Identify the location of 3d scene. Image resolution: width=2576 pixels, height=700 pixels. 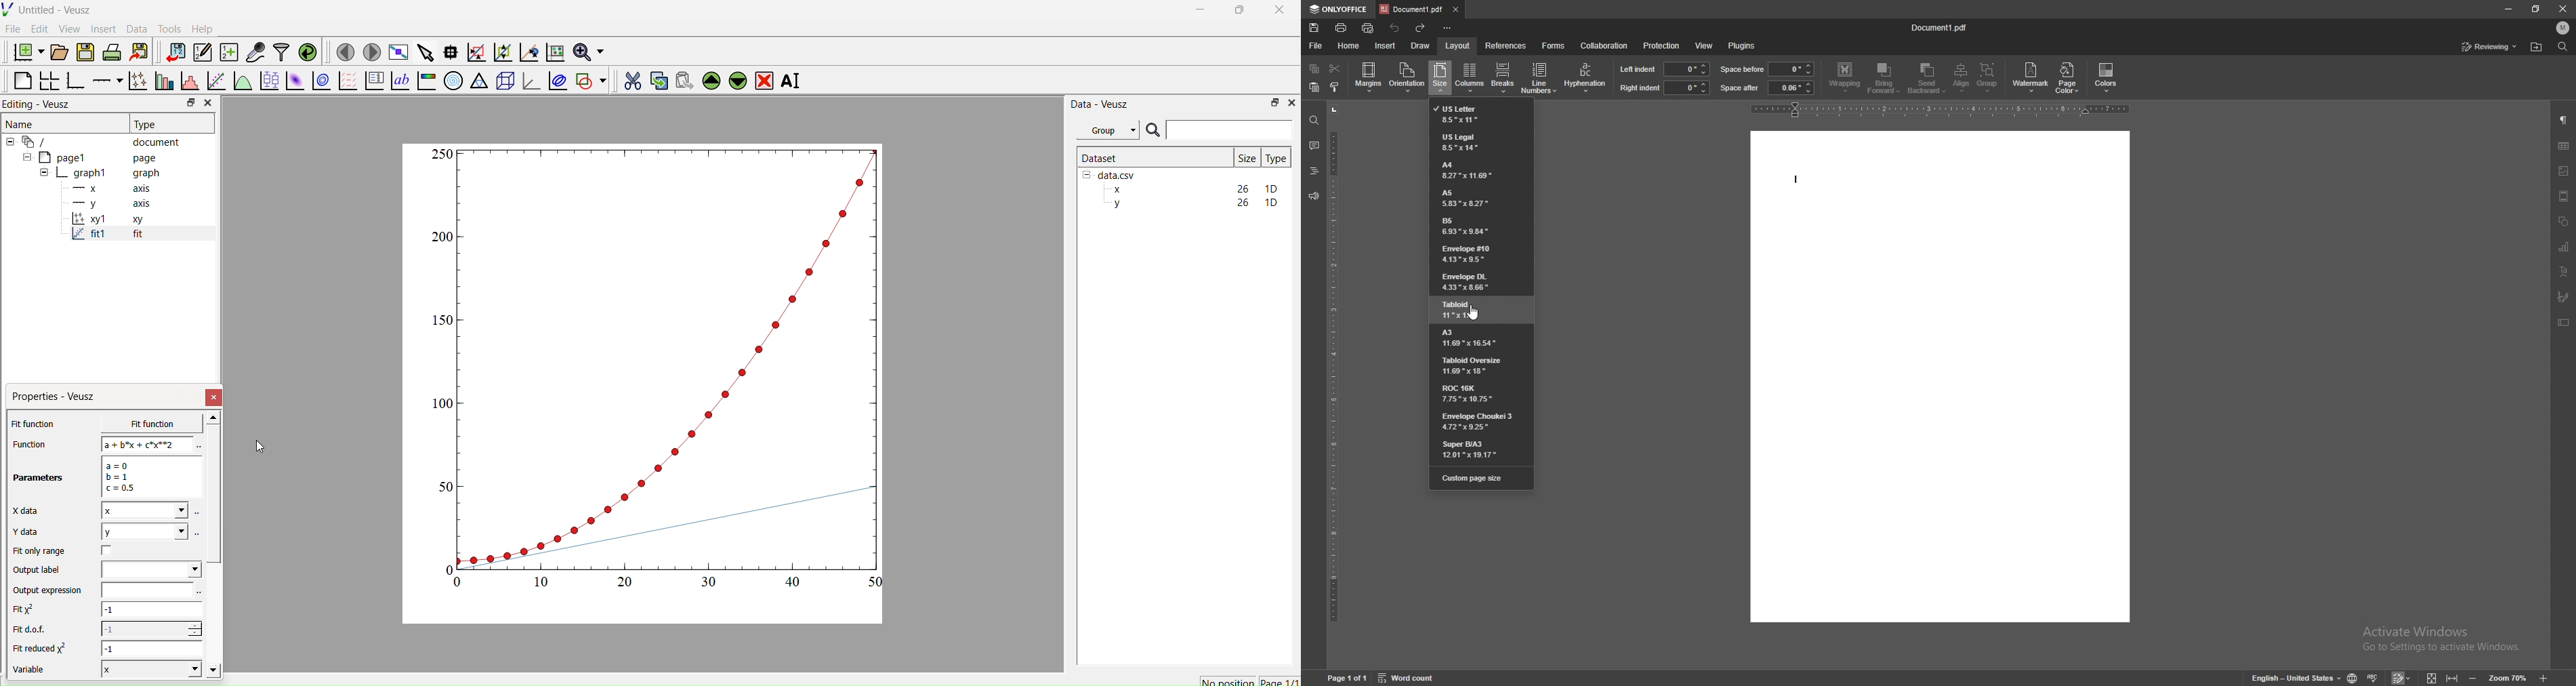
(503, 79).